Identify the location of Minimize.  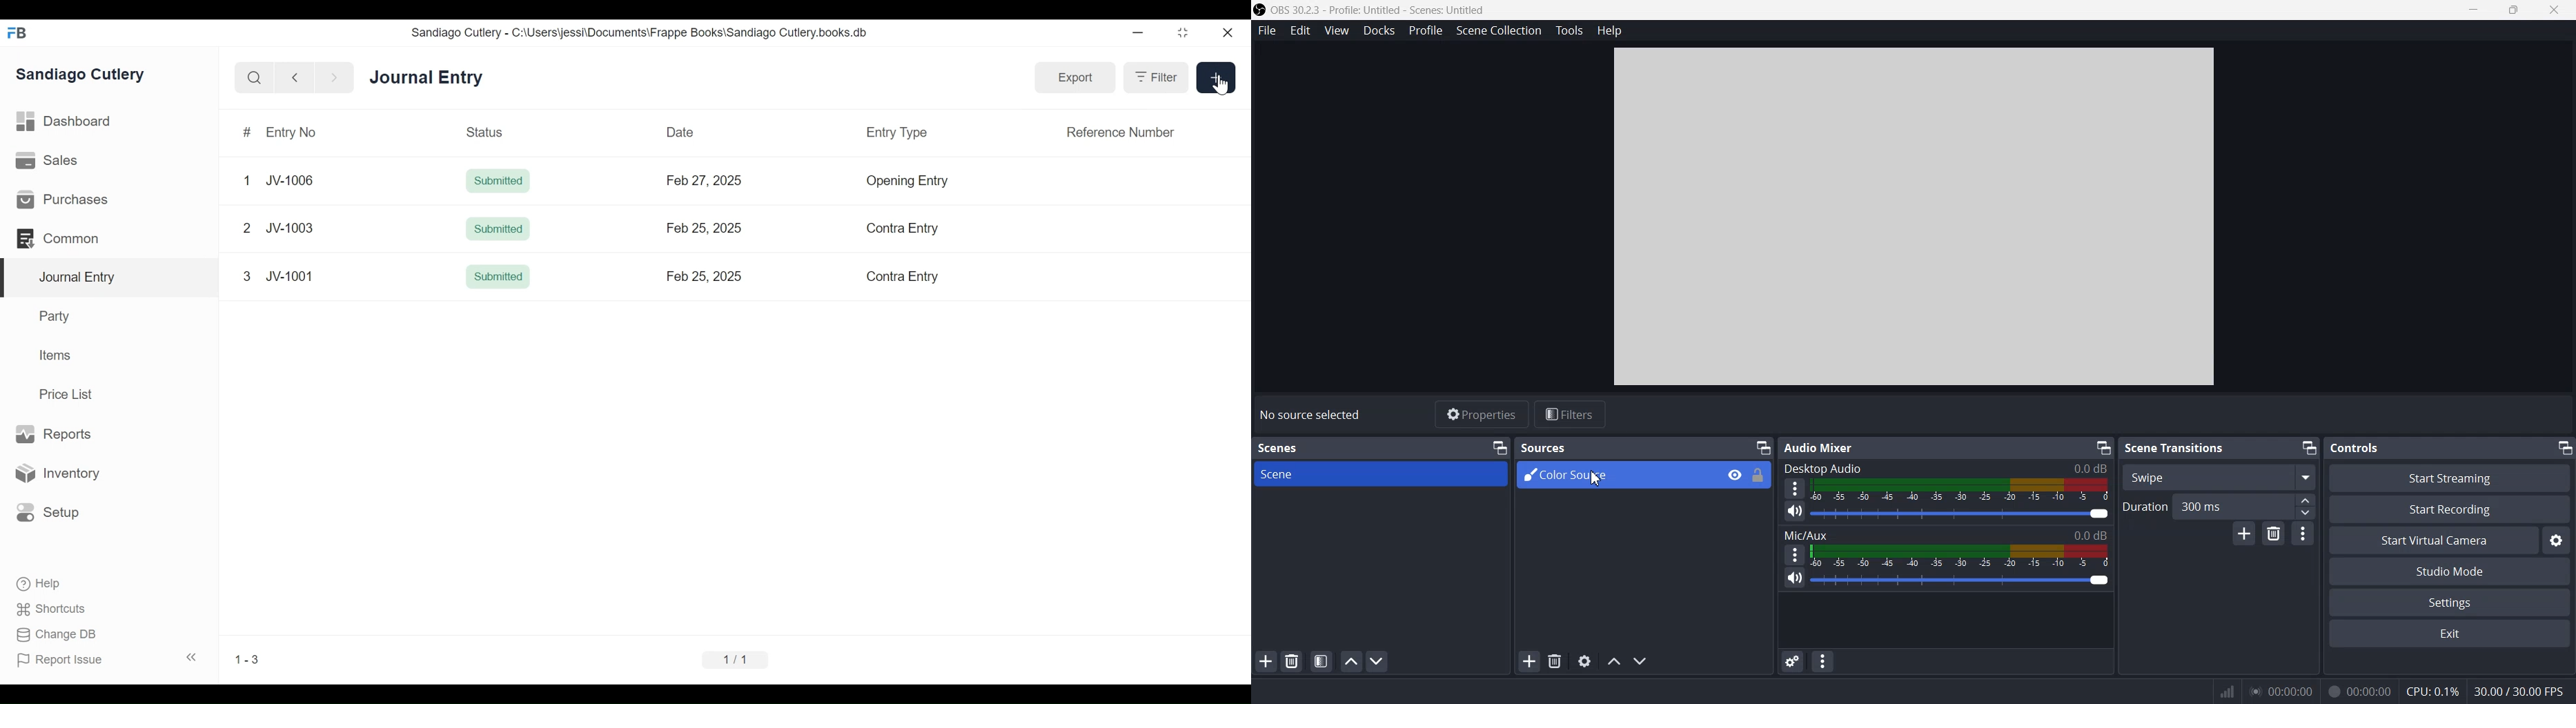
(2309, 449).